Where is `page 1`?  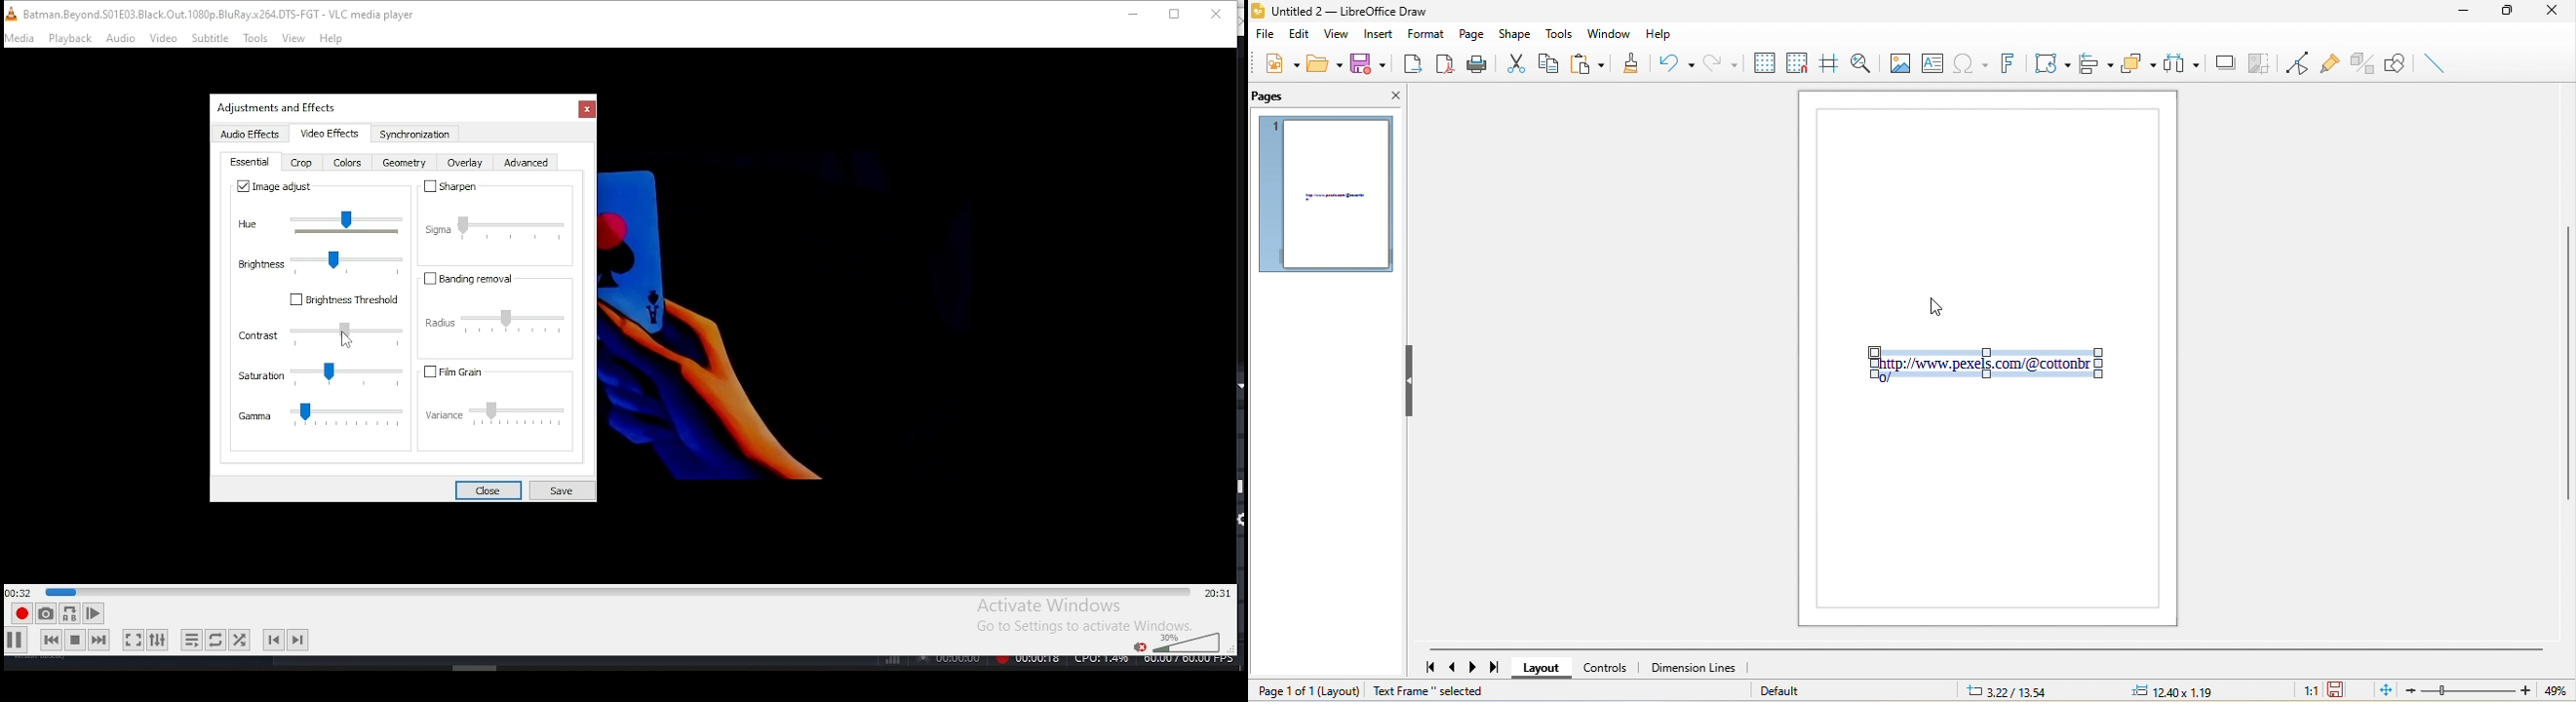 page 1 is located at coordinates (1325, 192).